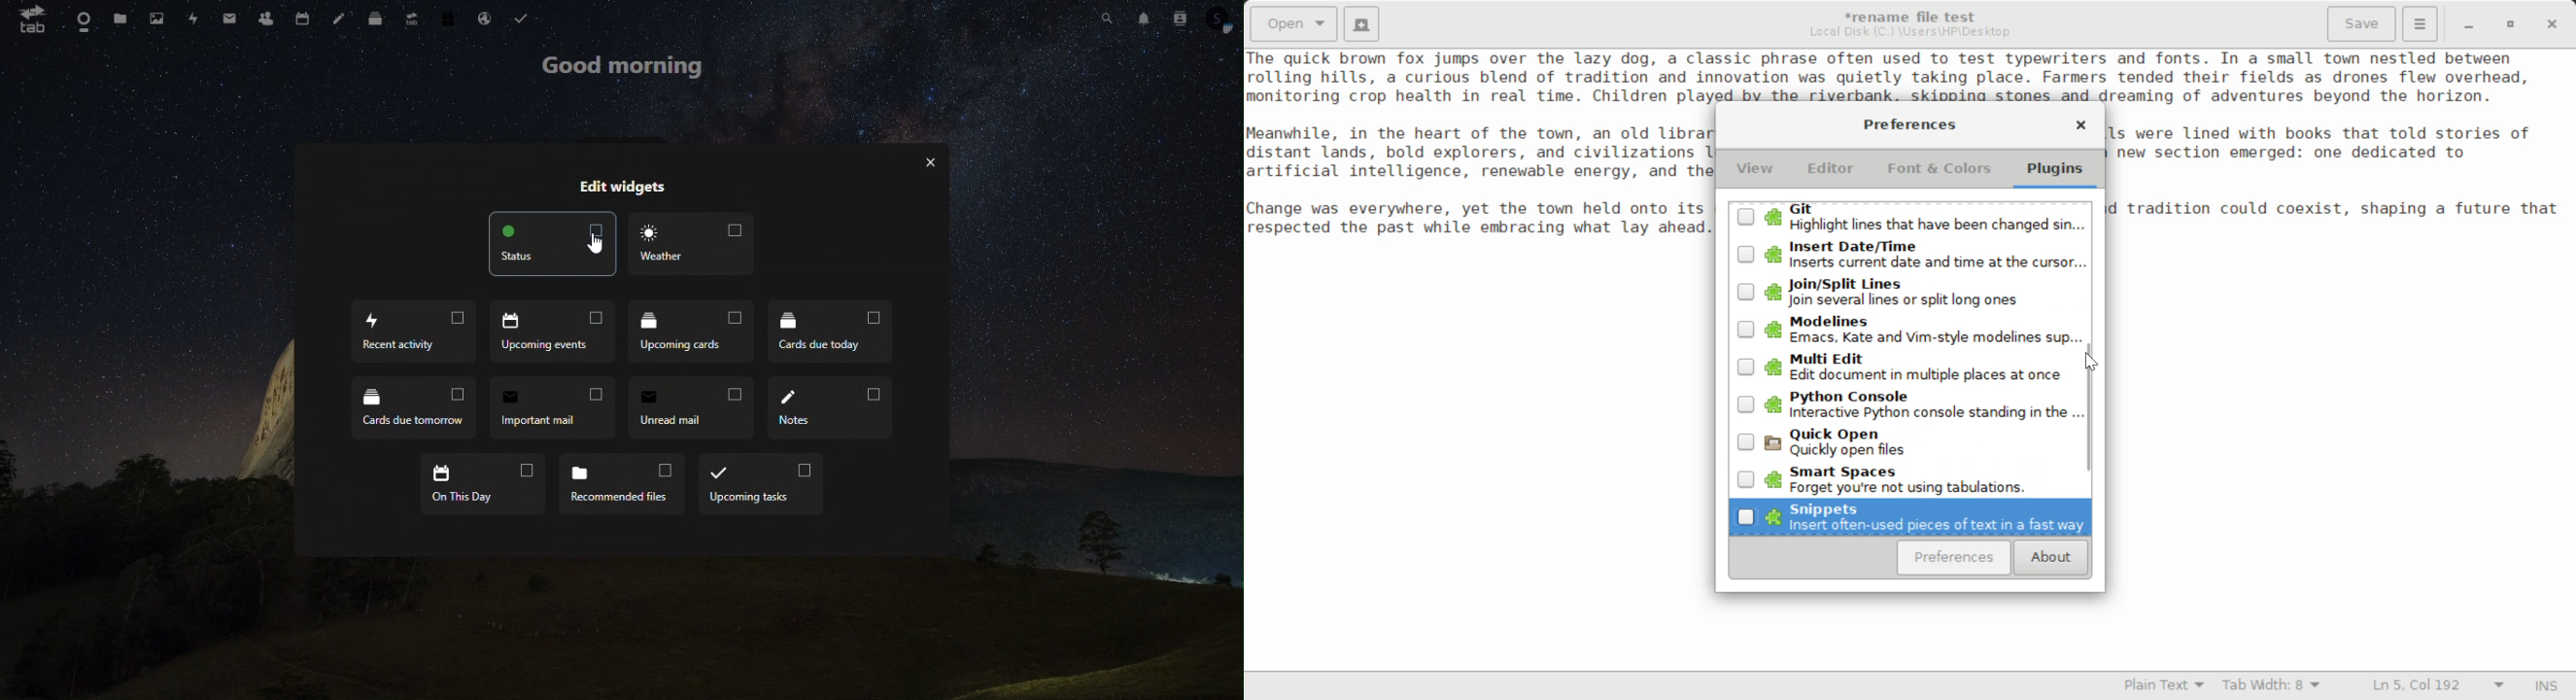 This screenshot has height=700, width=2576. What do you see at coordinates (194, 20) in the screenshot?
I see `activity` at bounding box center [194, 20].